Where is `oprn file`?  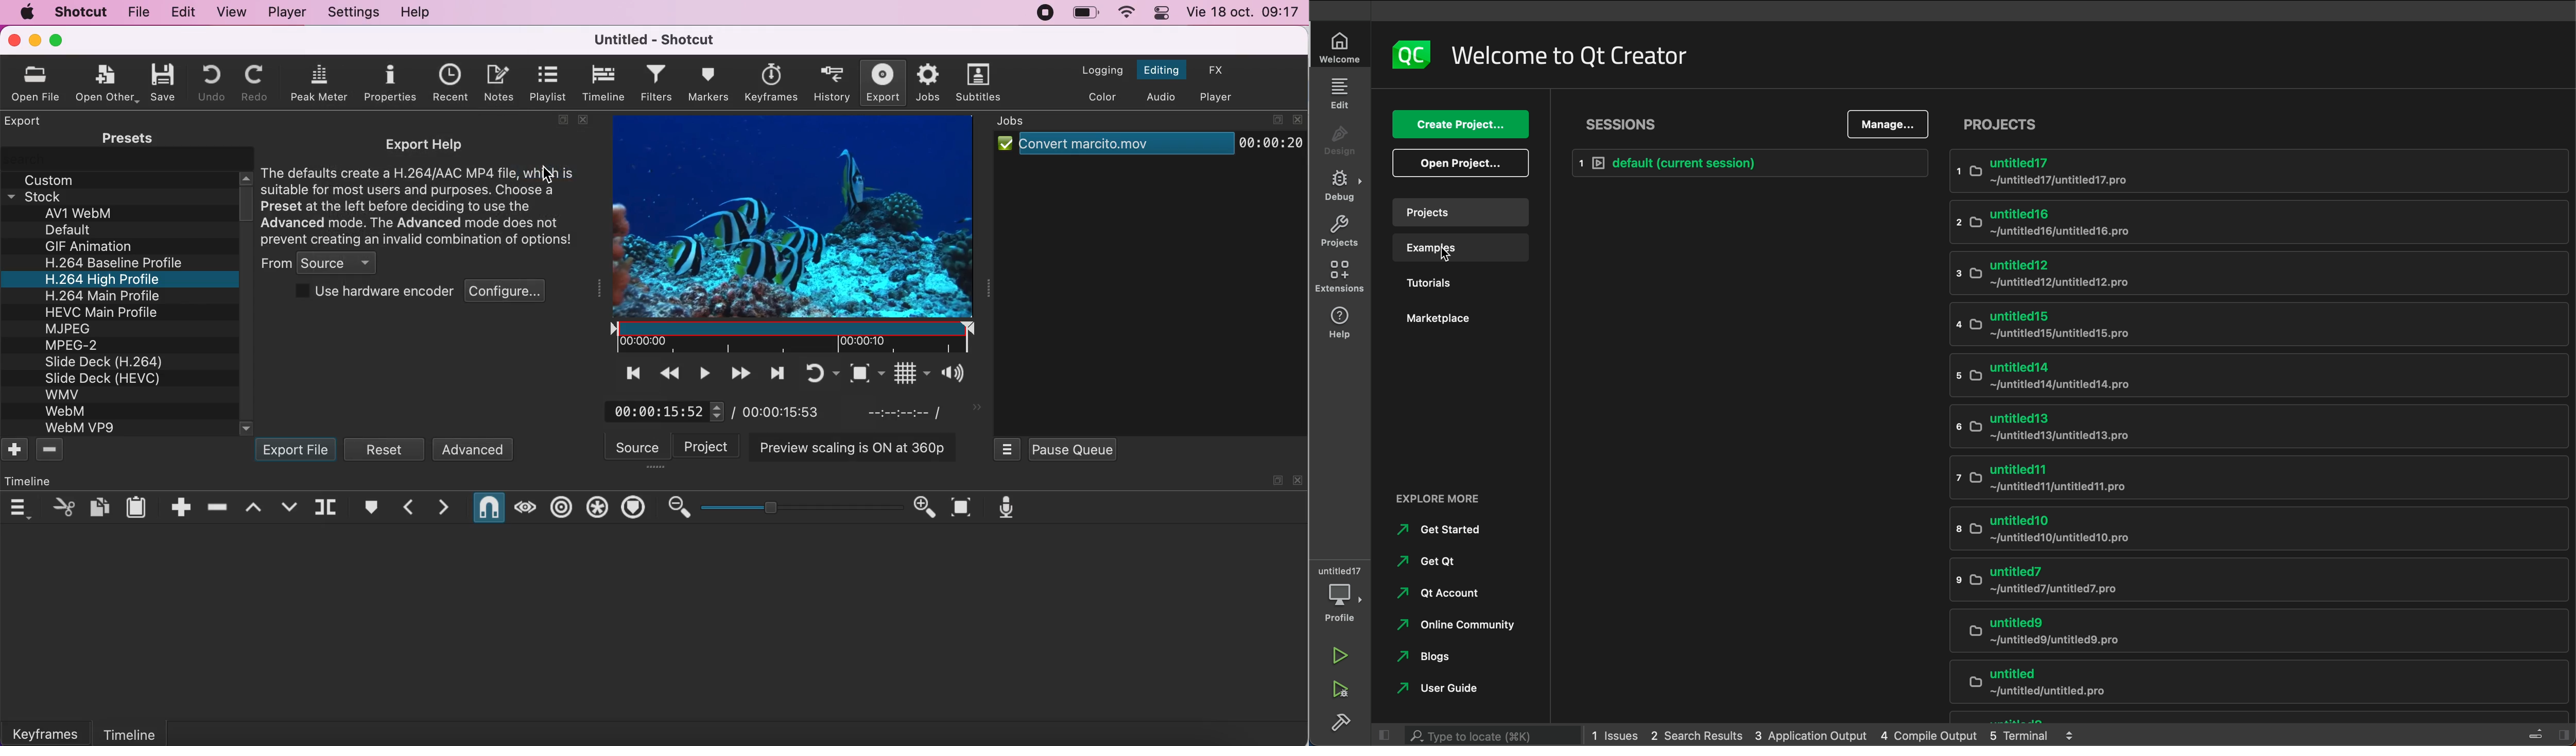 oprn file is located at coordinates (40, 82).